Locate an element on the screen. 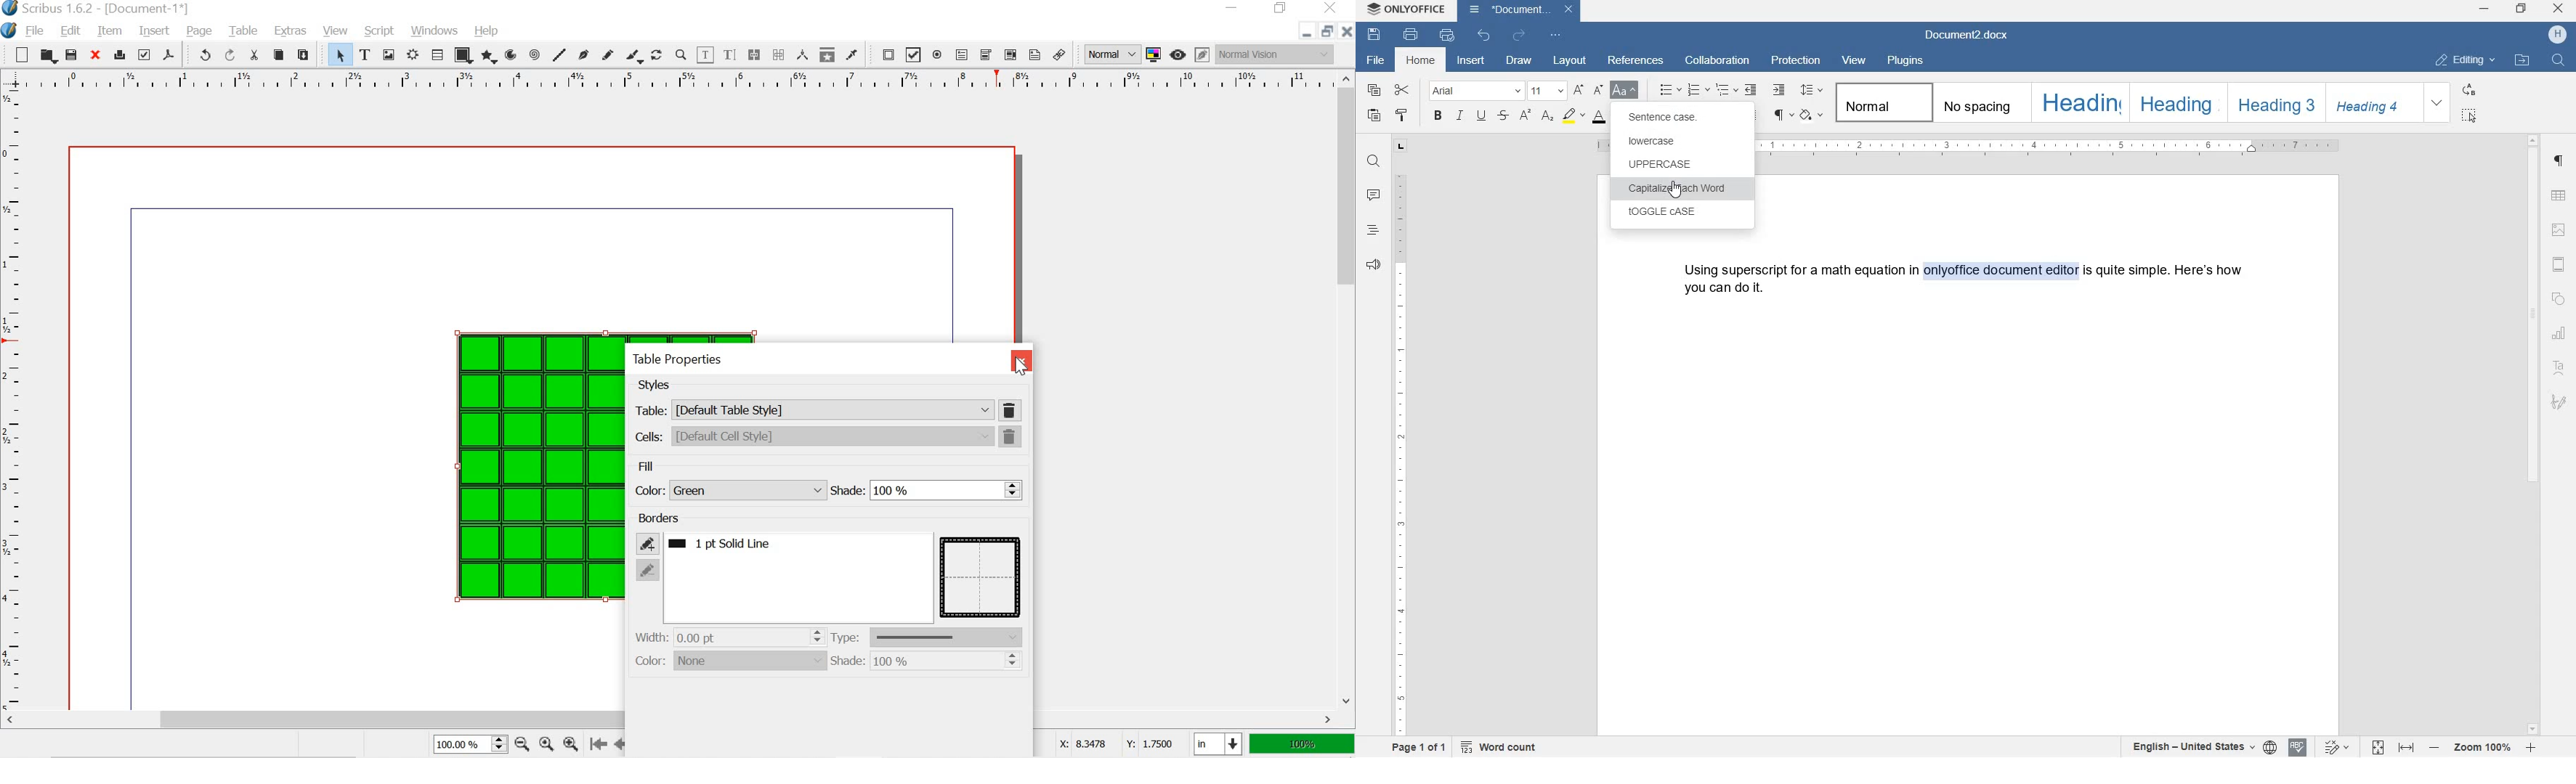 This screenshot has width=2576, height=784. undo is located at coordinates (202, 54).